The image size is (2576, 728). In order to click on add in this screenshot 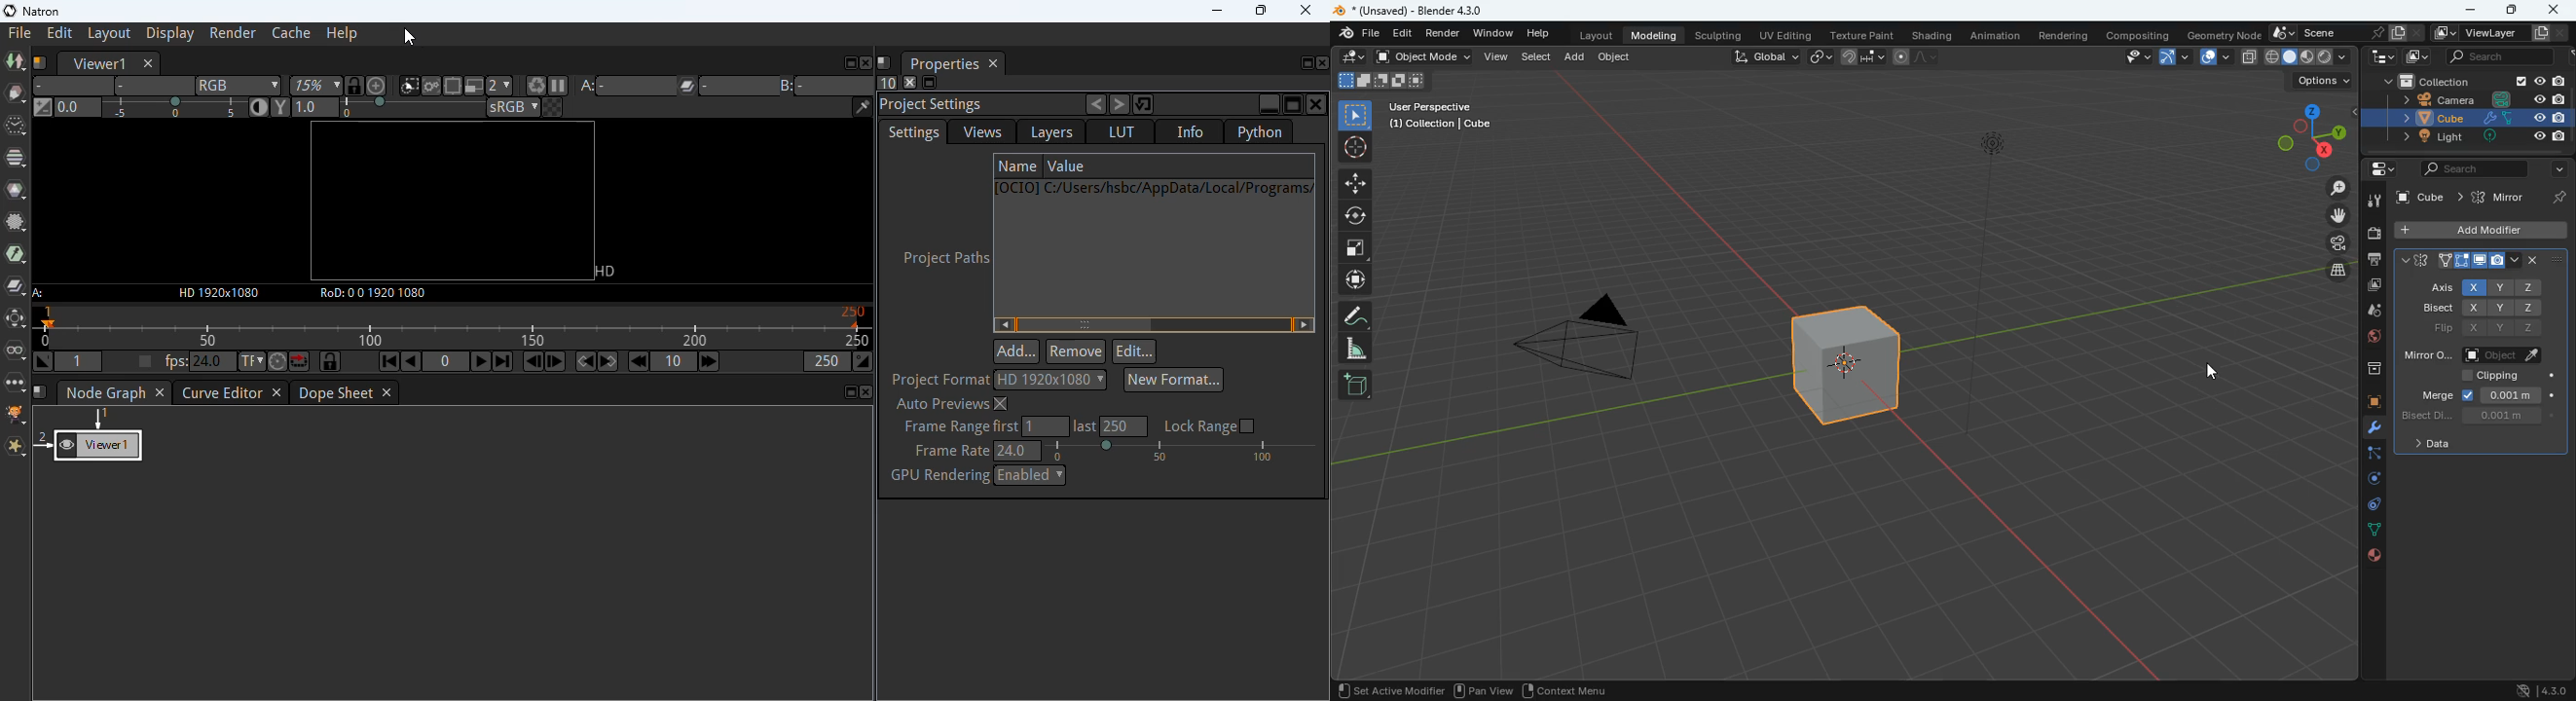, I will do `click(1016, 352)`.